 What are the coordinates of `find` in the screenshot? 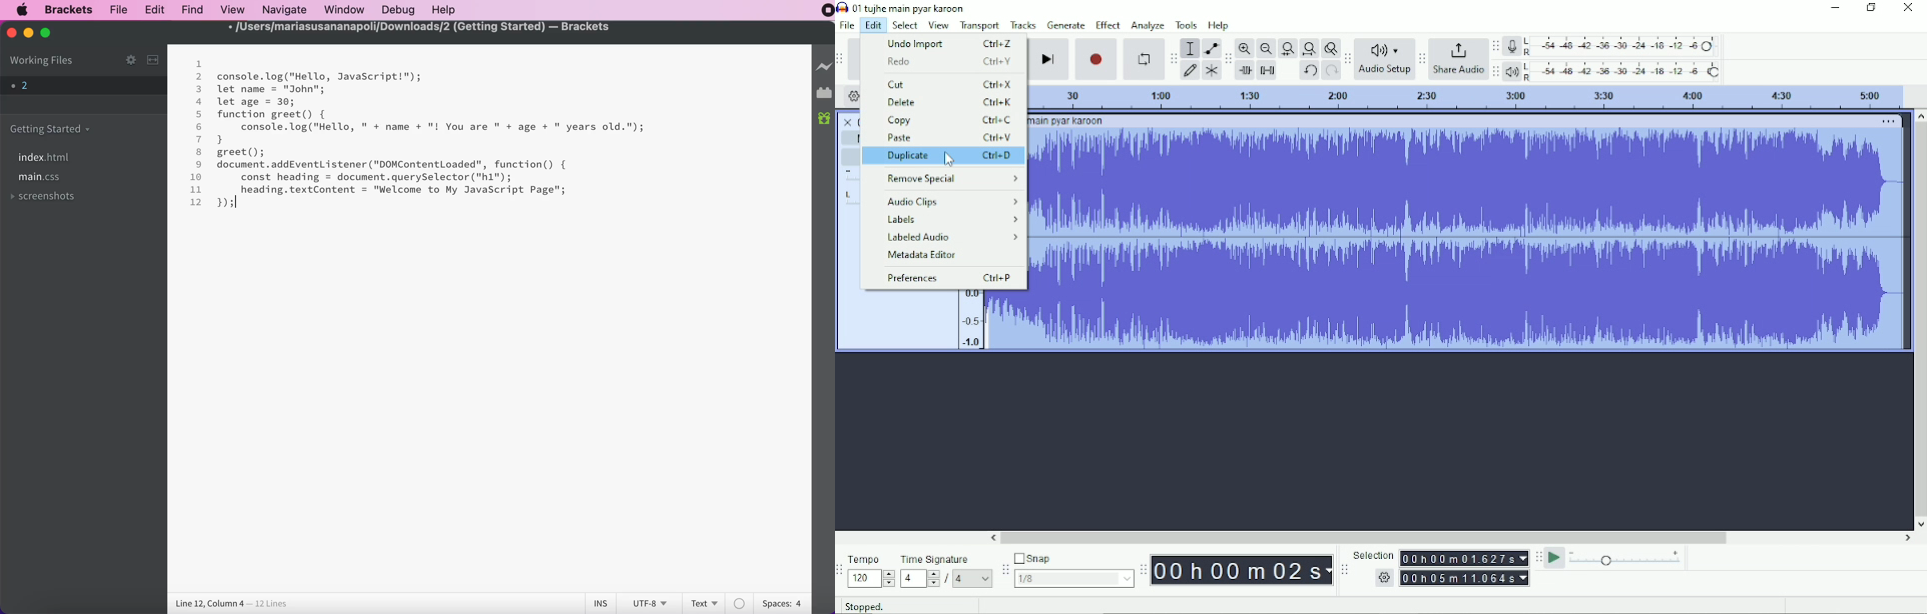 It's located at (191, 10).